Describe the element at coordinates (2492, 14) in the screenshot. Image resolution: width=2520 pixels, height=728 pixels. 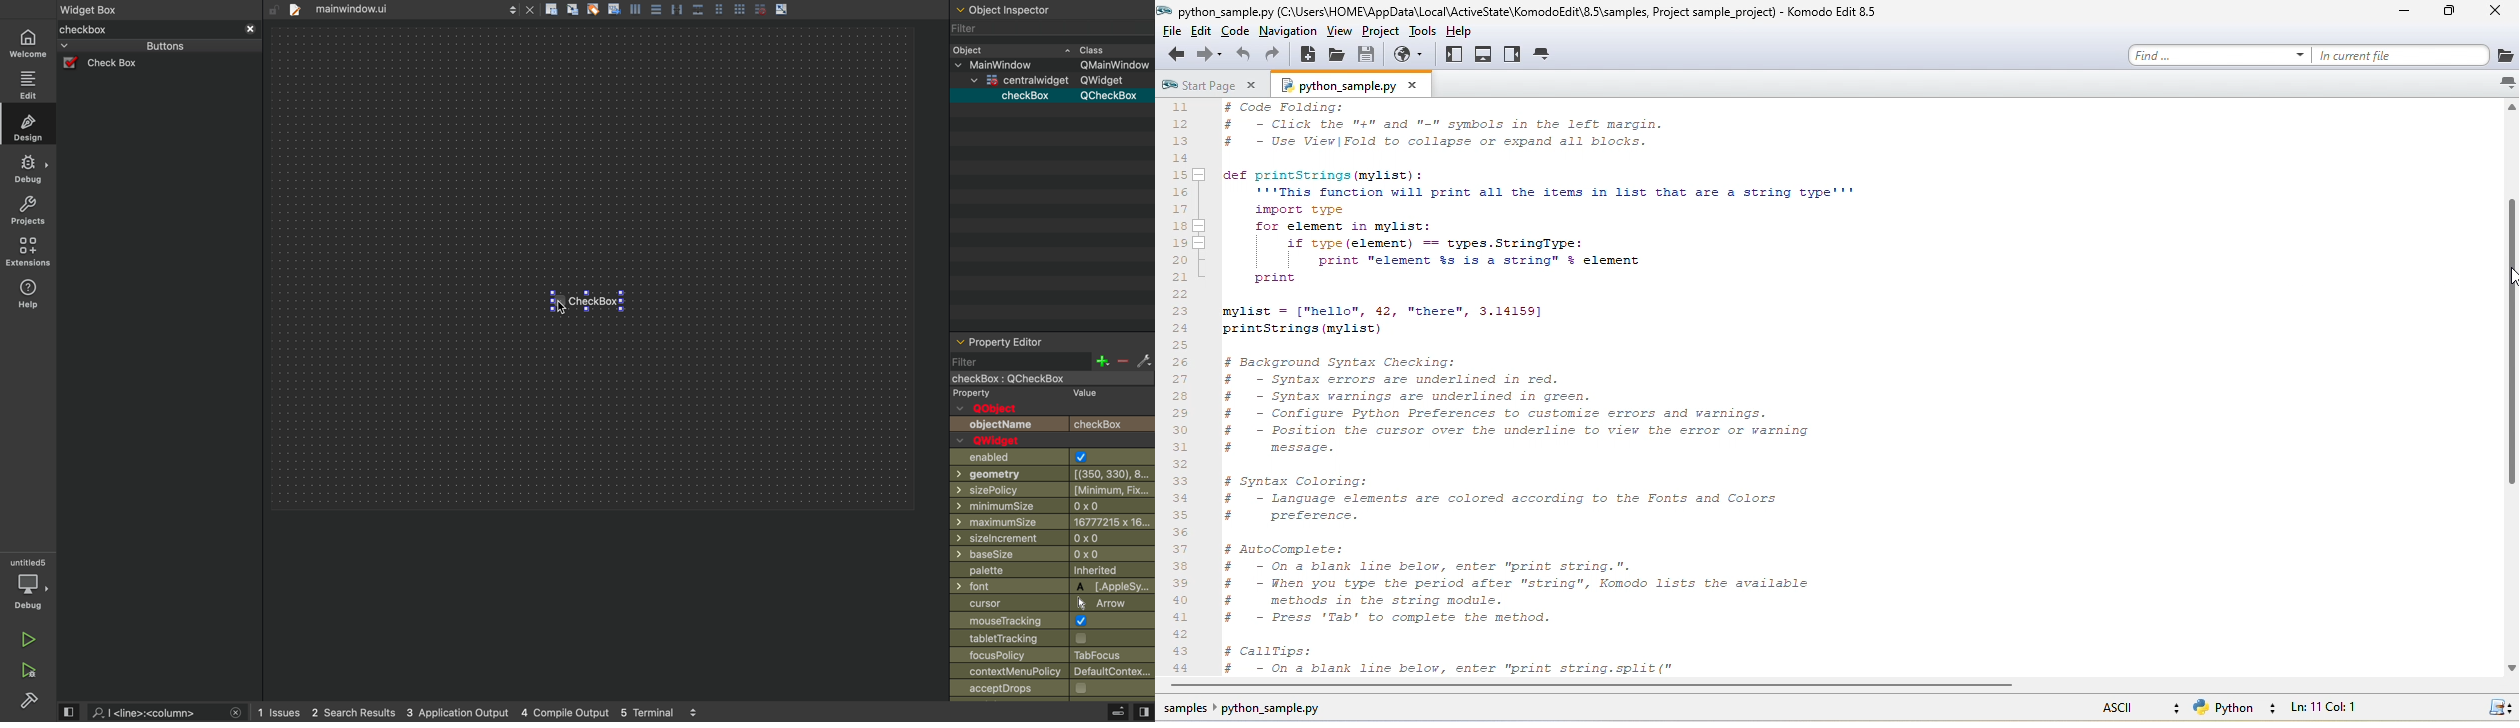
I see `close` at that location.